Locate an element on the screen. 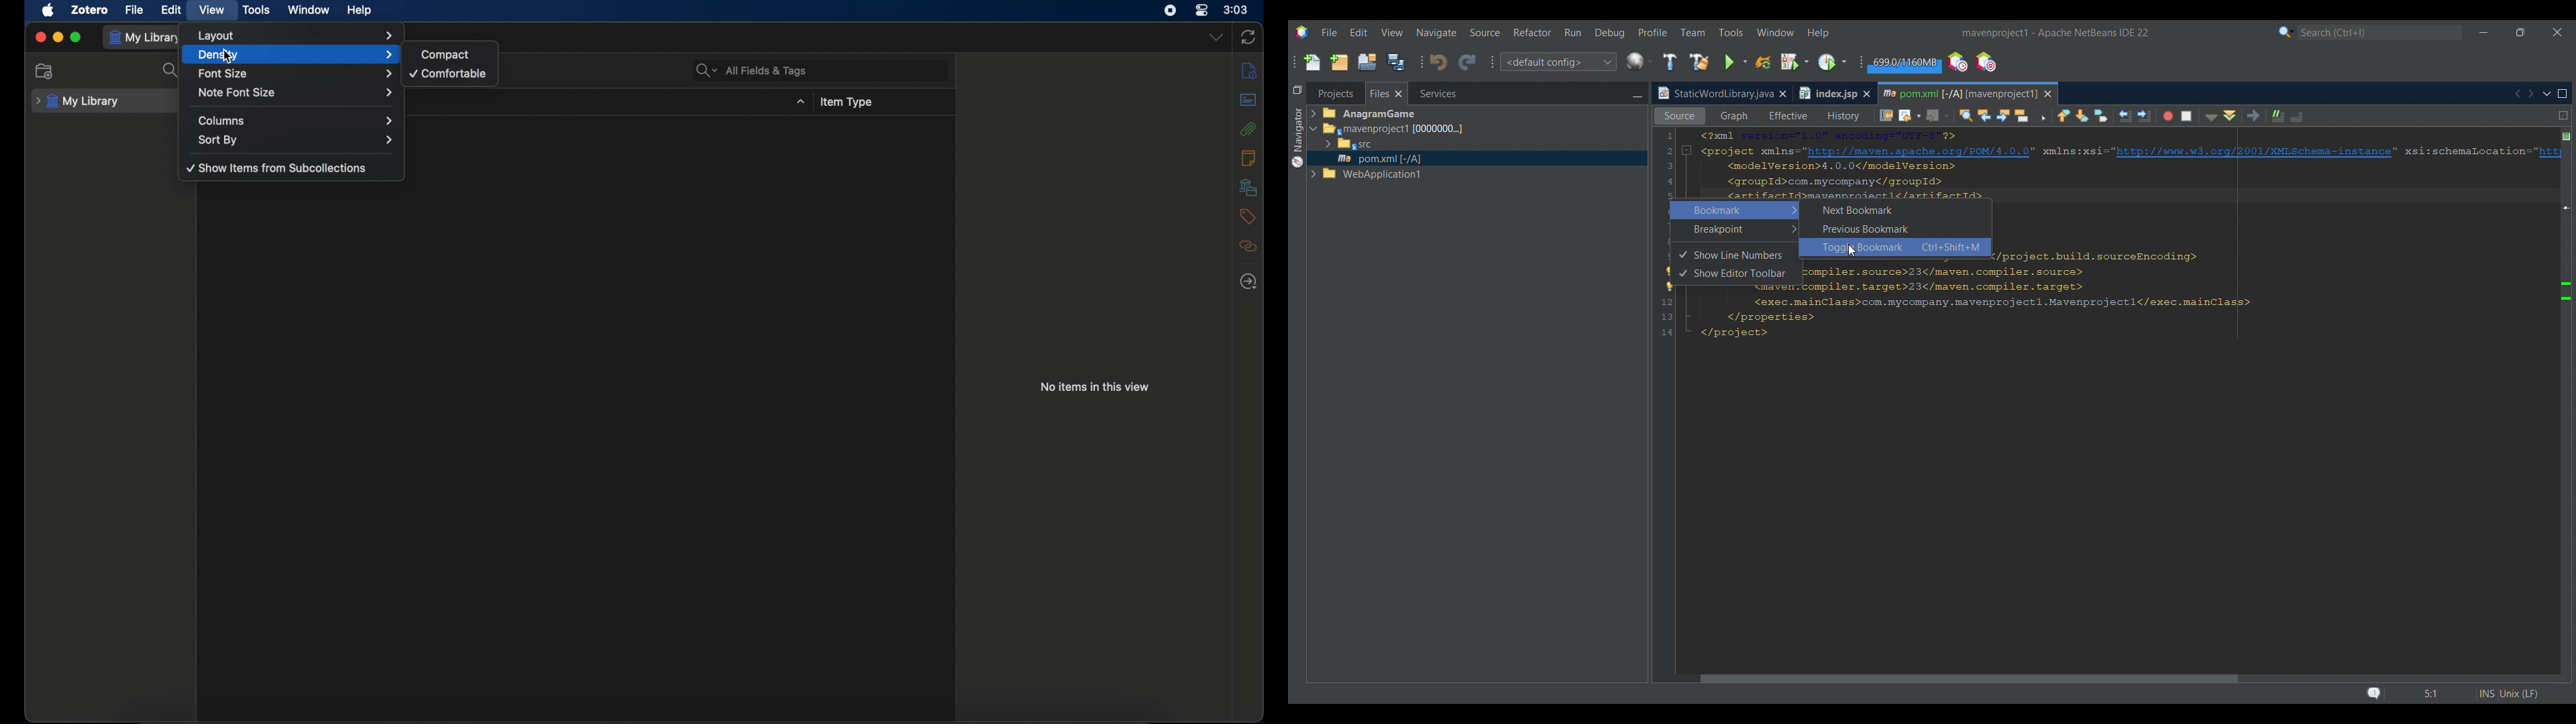 The width and height of the screenshot is (2576, 728). notes is located at coordinates (1249, 158).